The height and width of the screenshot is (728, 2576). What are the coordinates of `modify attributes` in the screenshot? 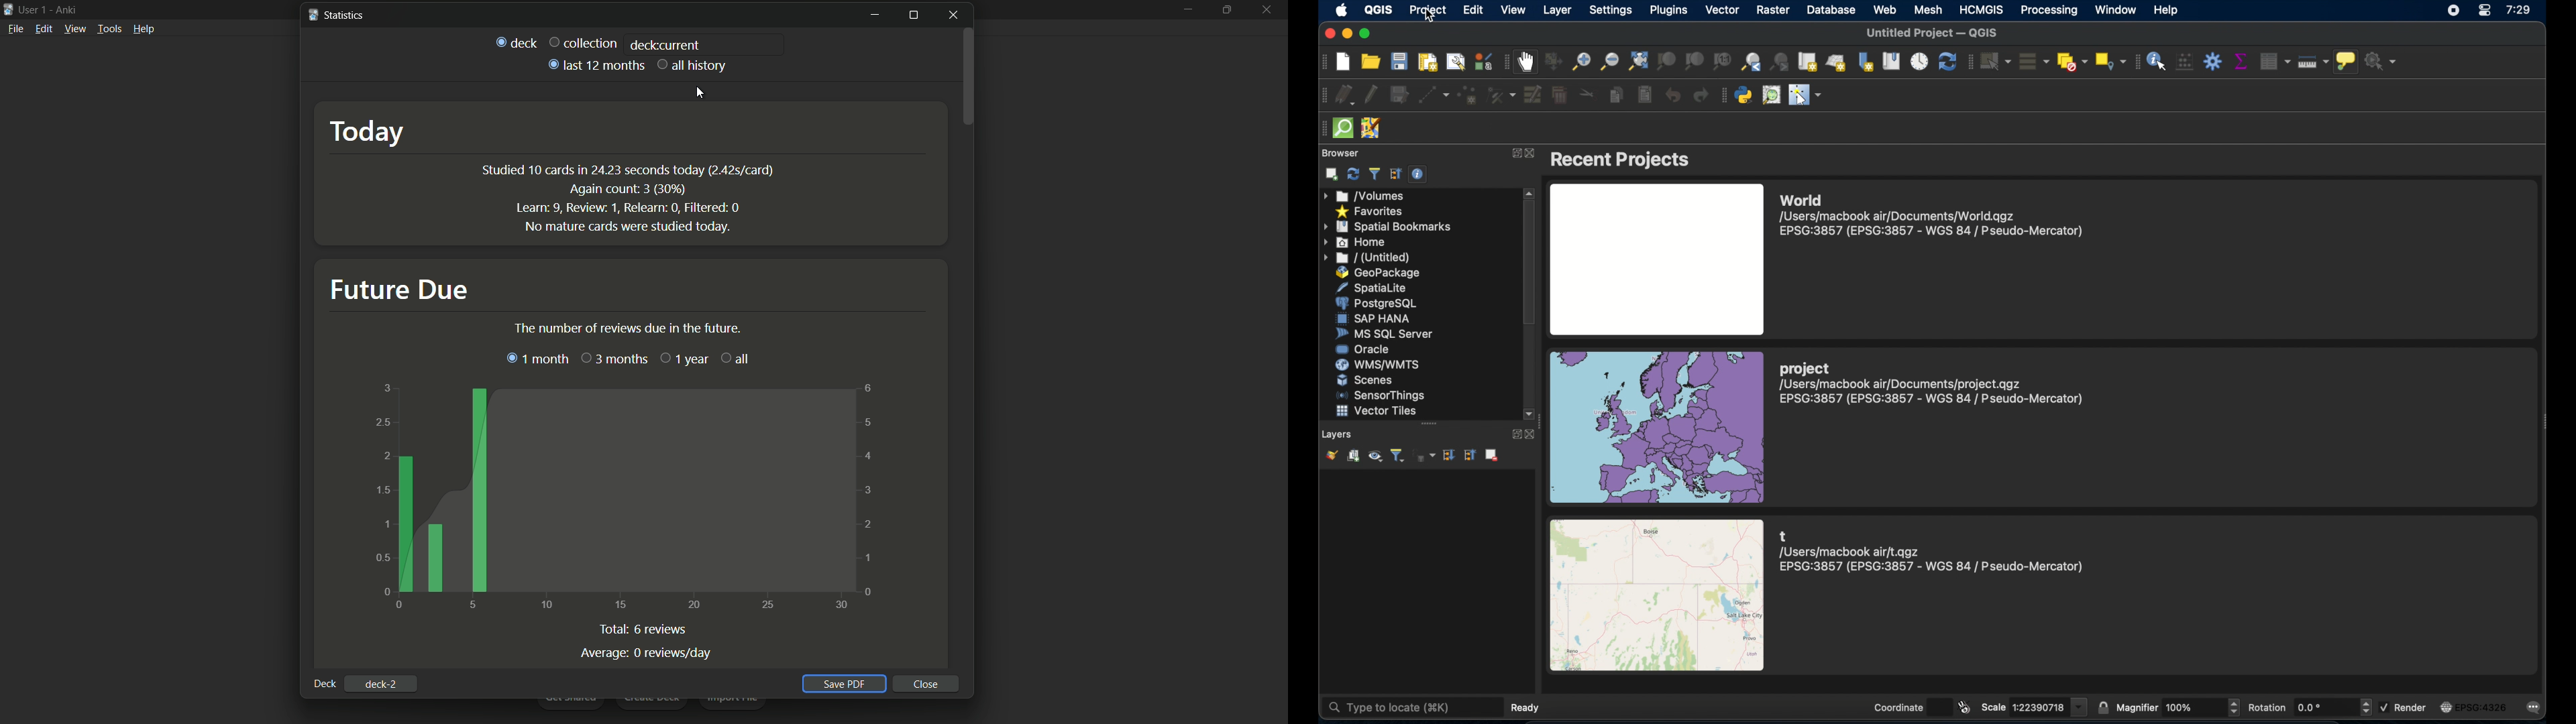 It's located at (1534, 94).